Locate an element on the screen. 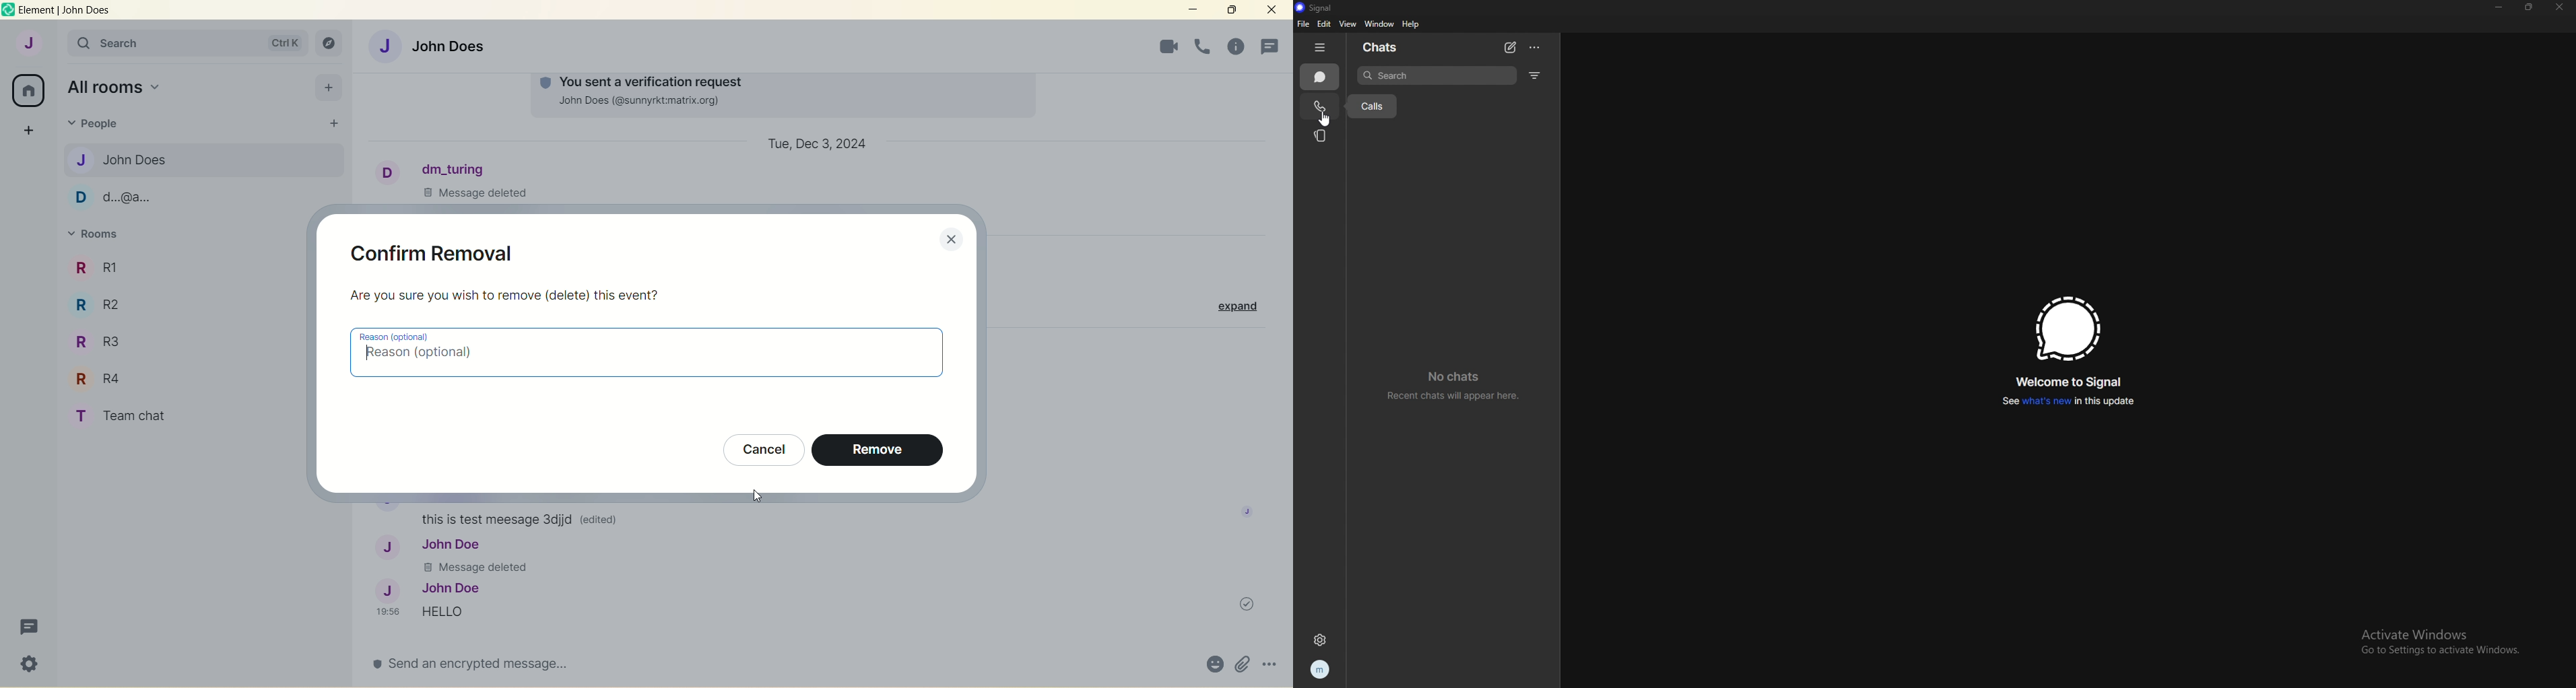  explore rooms is located at coordinates (330, 42).